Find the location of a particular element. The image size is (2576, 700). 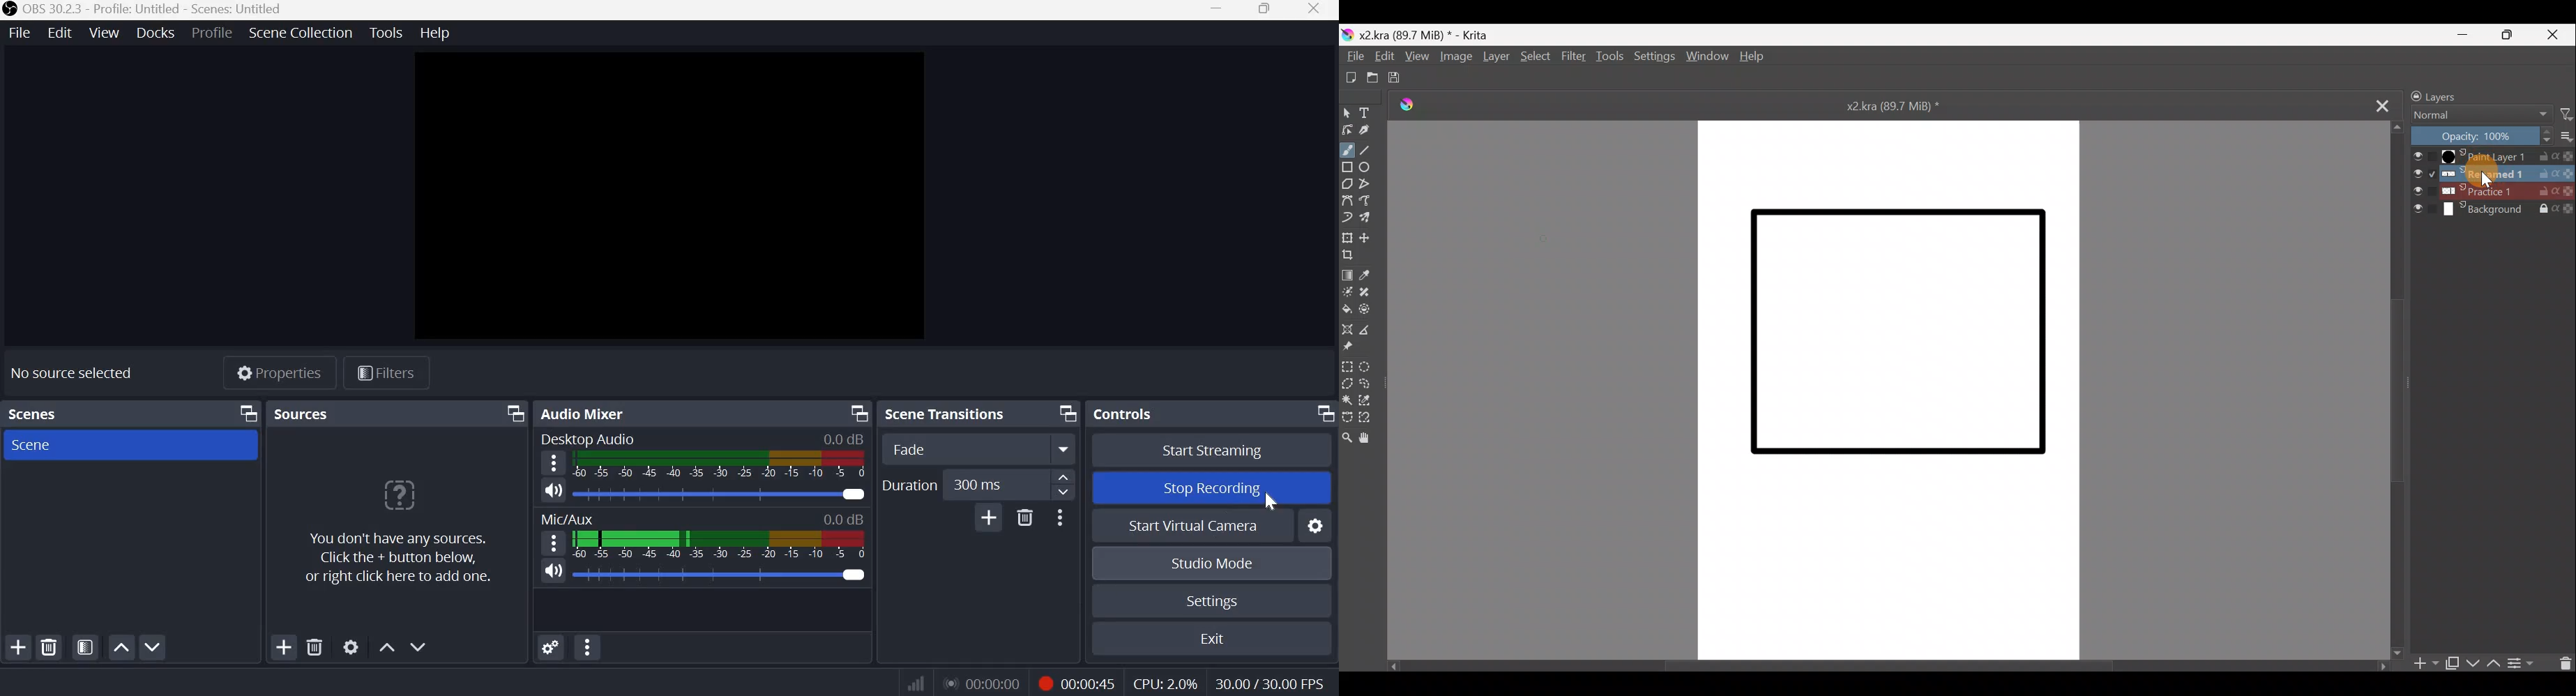

Speaker Icon is located at coordinates (554, 543).